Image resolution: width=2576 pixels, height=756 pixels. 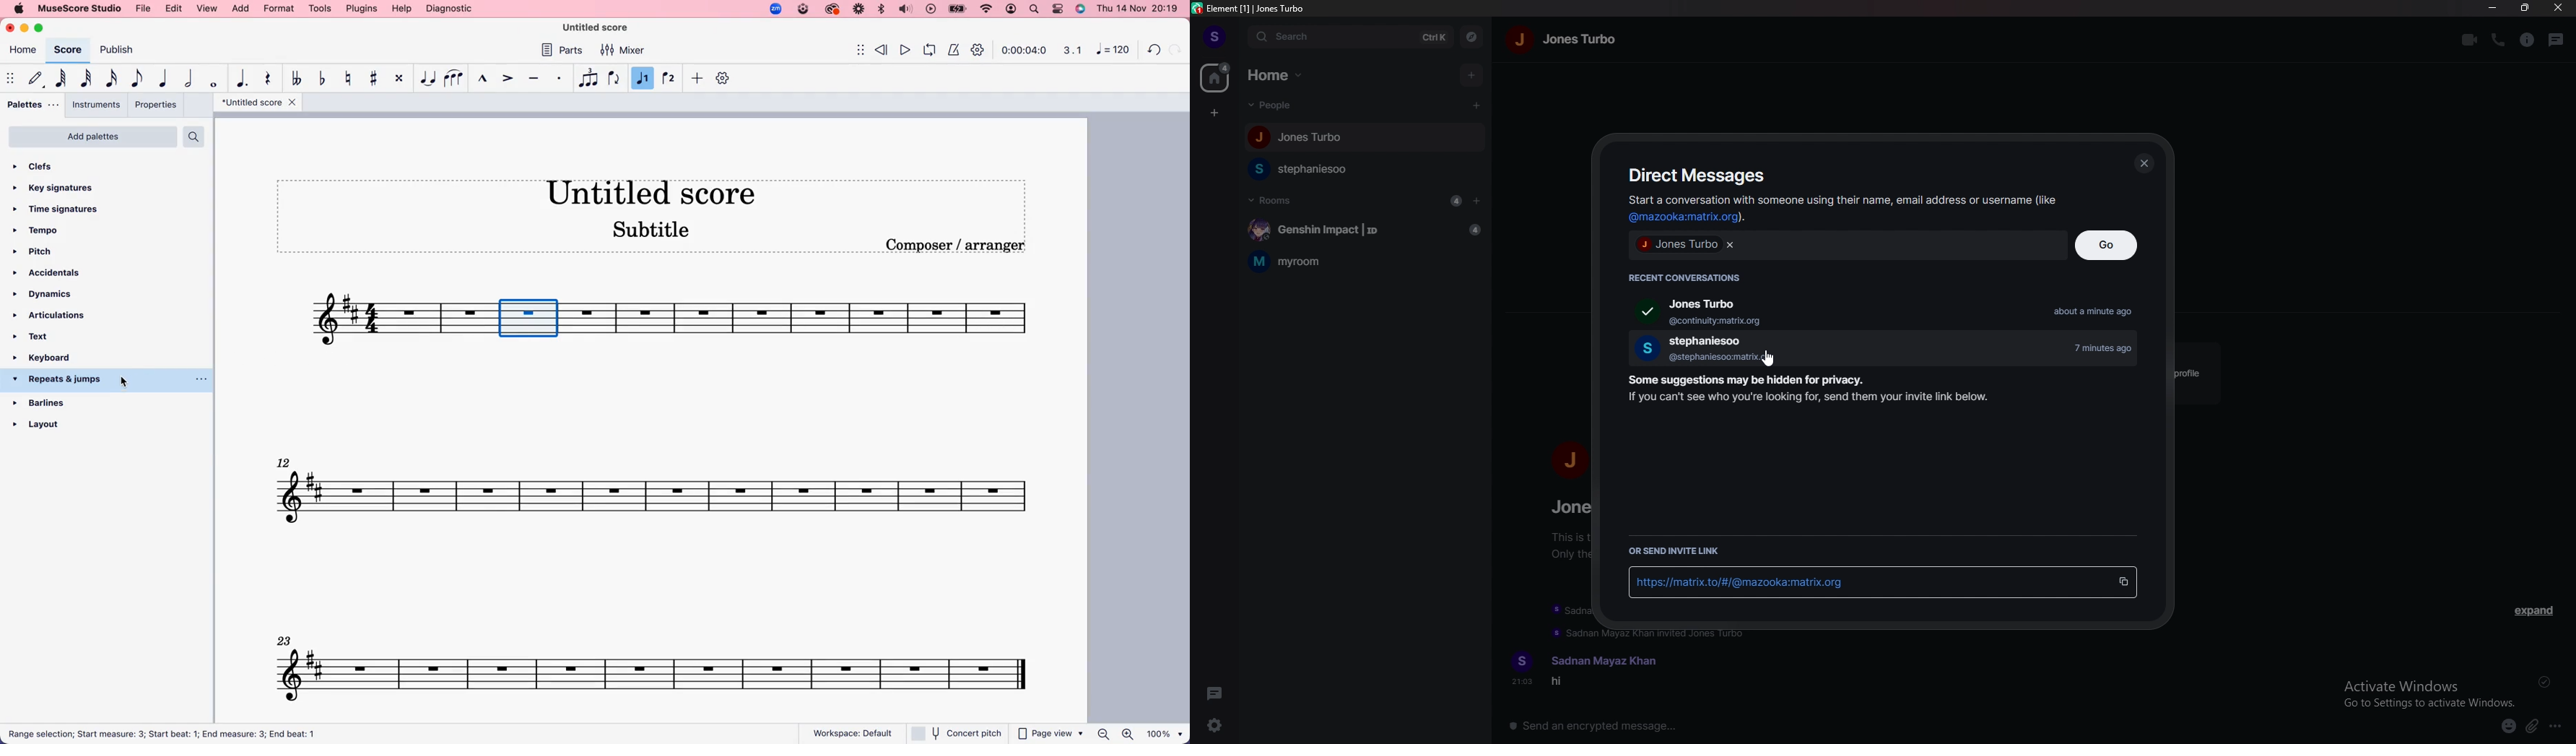 I want to click on ange selection; Start measure: 3; Start beat: 1; End measure: 3; End beat: 1, so click(x=194, y=735).